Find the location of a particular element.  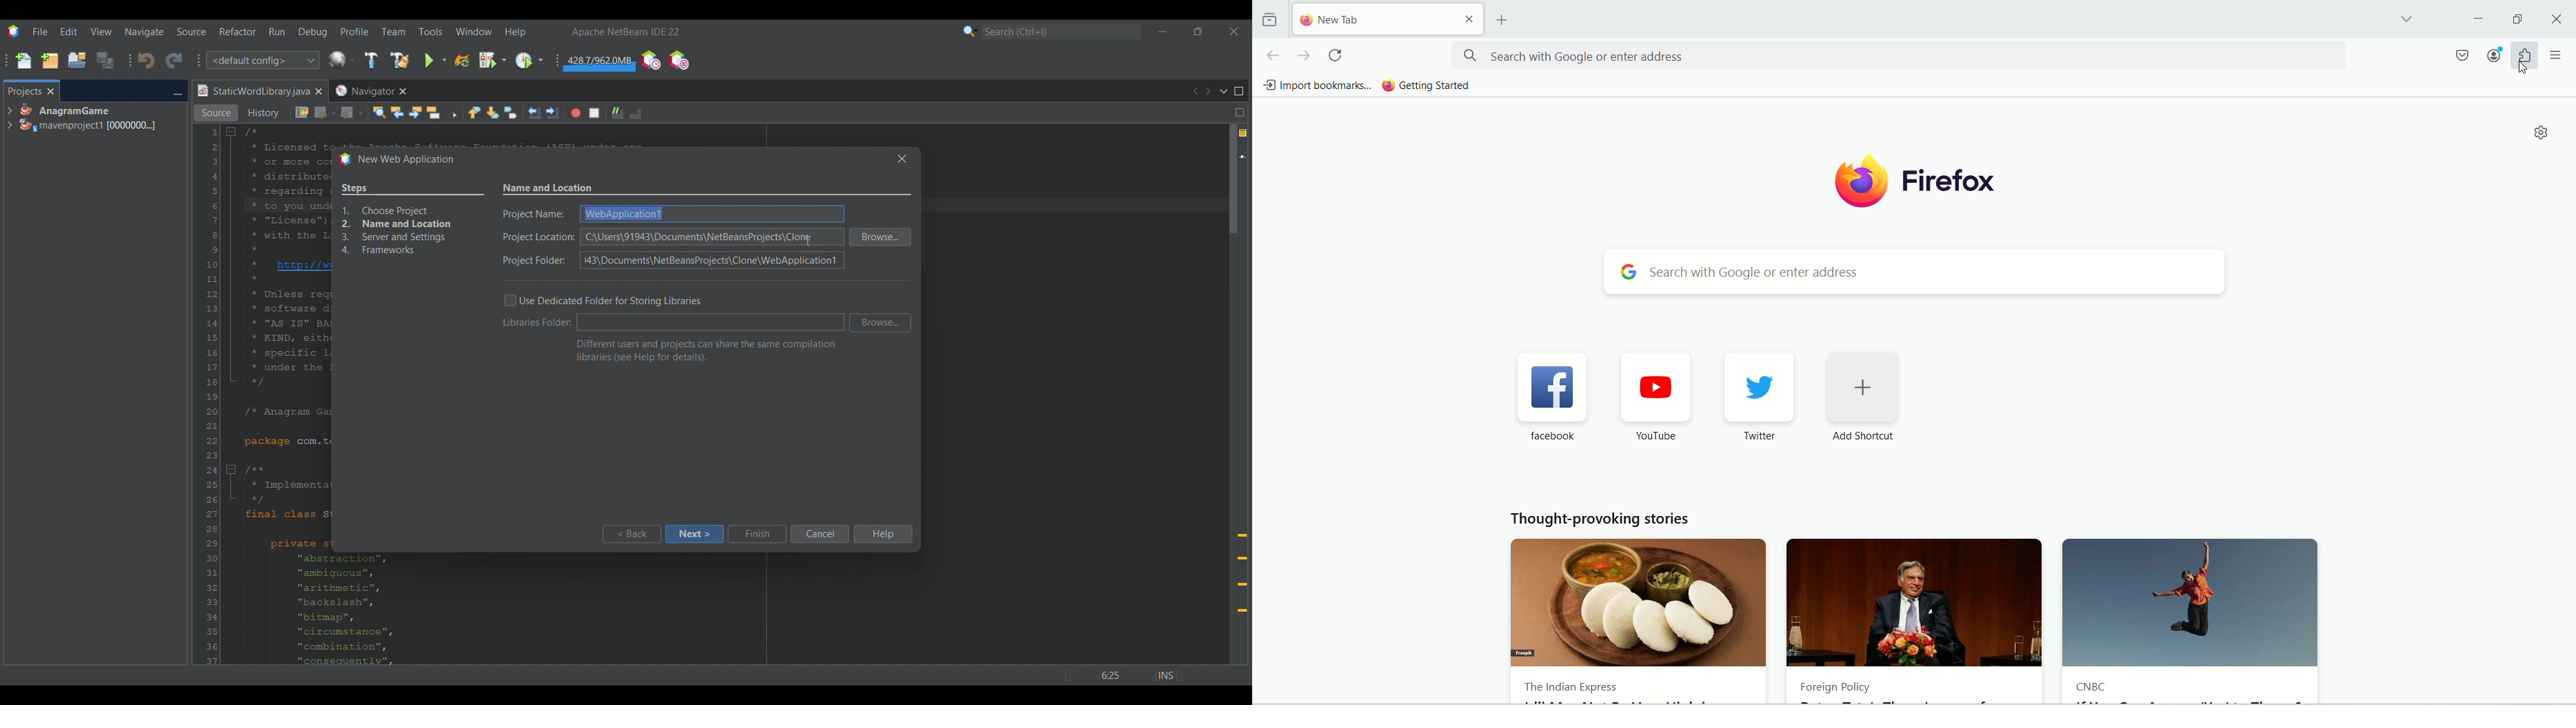

Drop down box is located at coordinates (2406, 21).